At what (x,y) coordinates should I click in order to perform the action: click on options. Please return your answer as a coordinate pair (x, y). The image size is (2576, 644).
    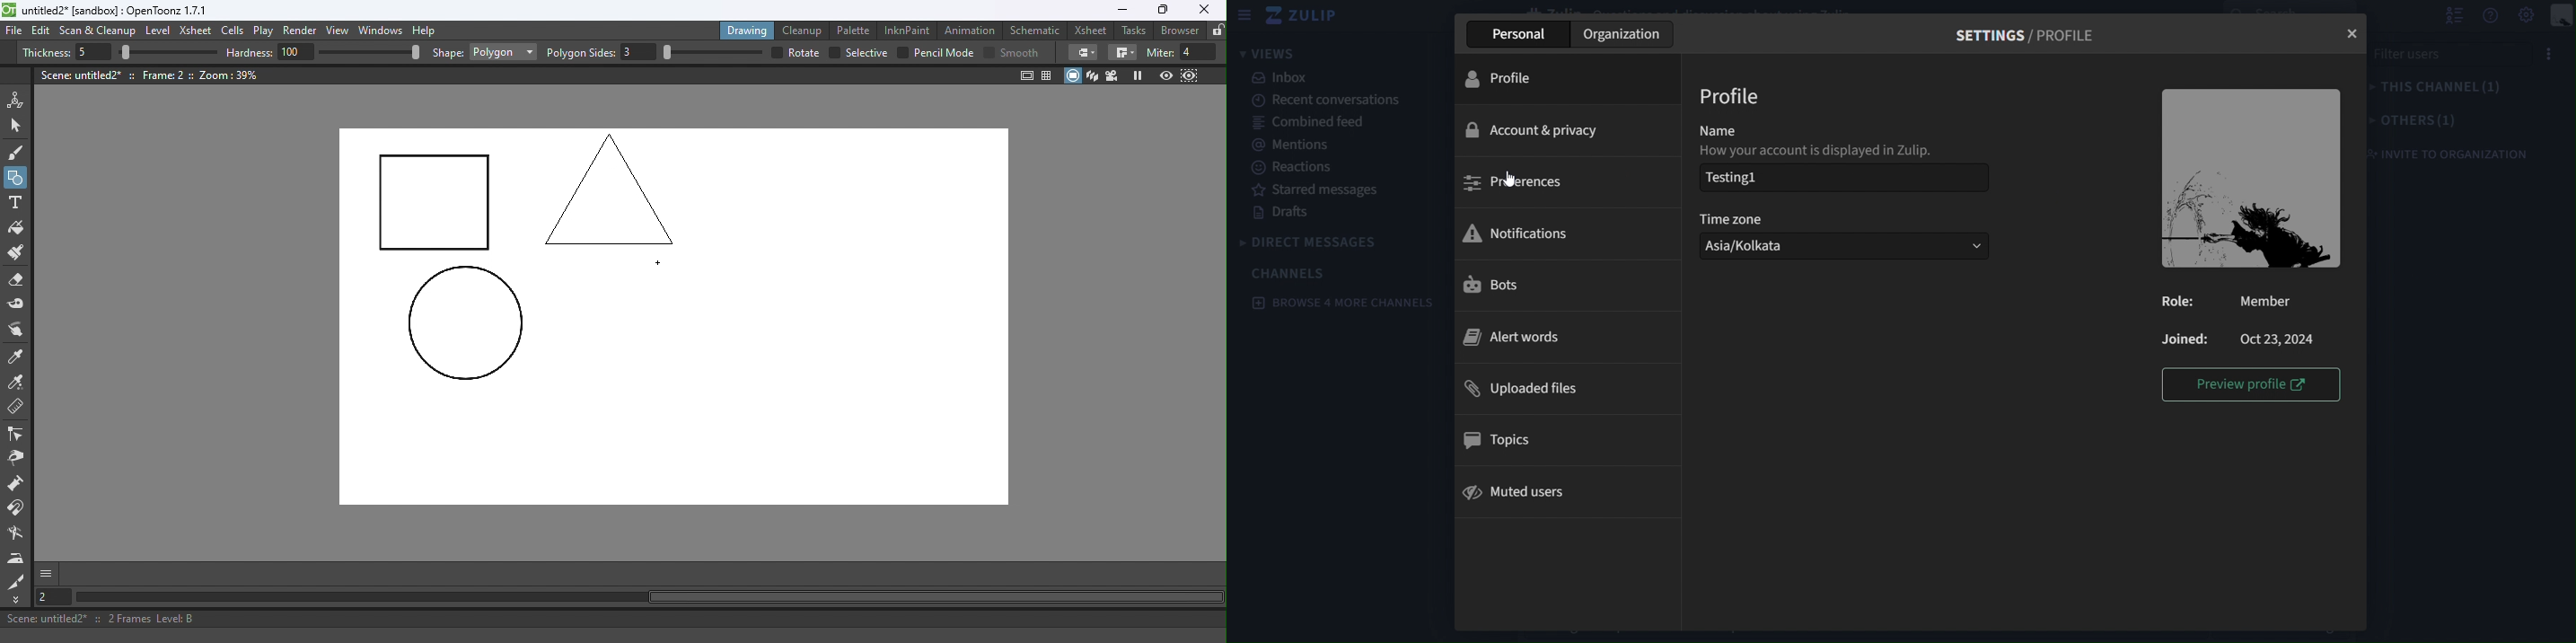
    Looking at the image, I should click on (2557, 53).